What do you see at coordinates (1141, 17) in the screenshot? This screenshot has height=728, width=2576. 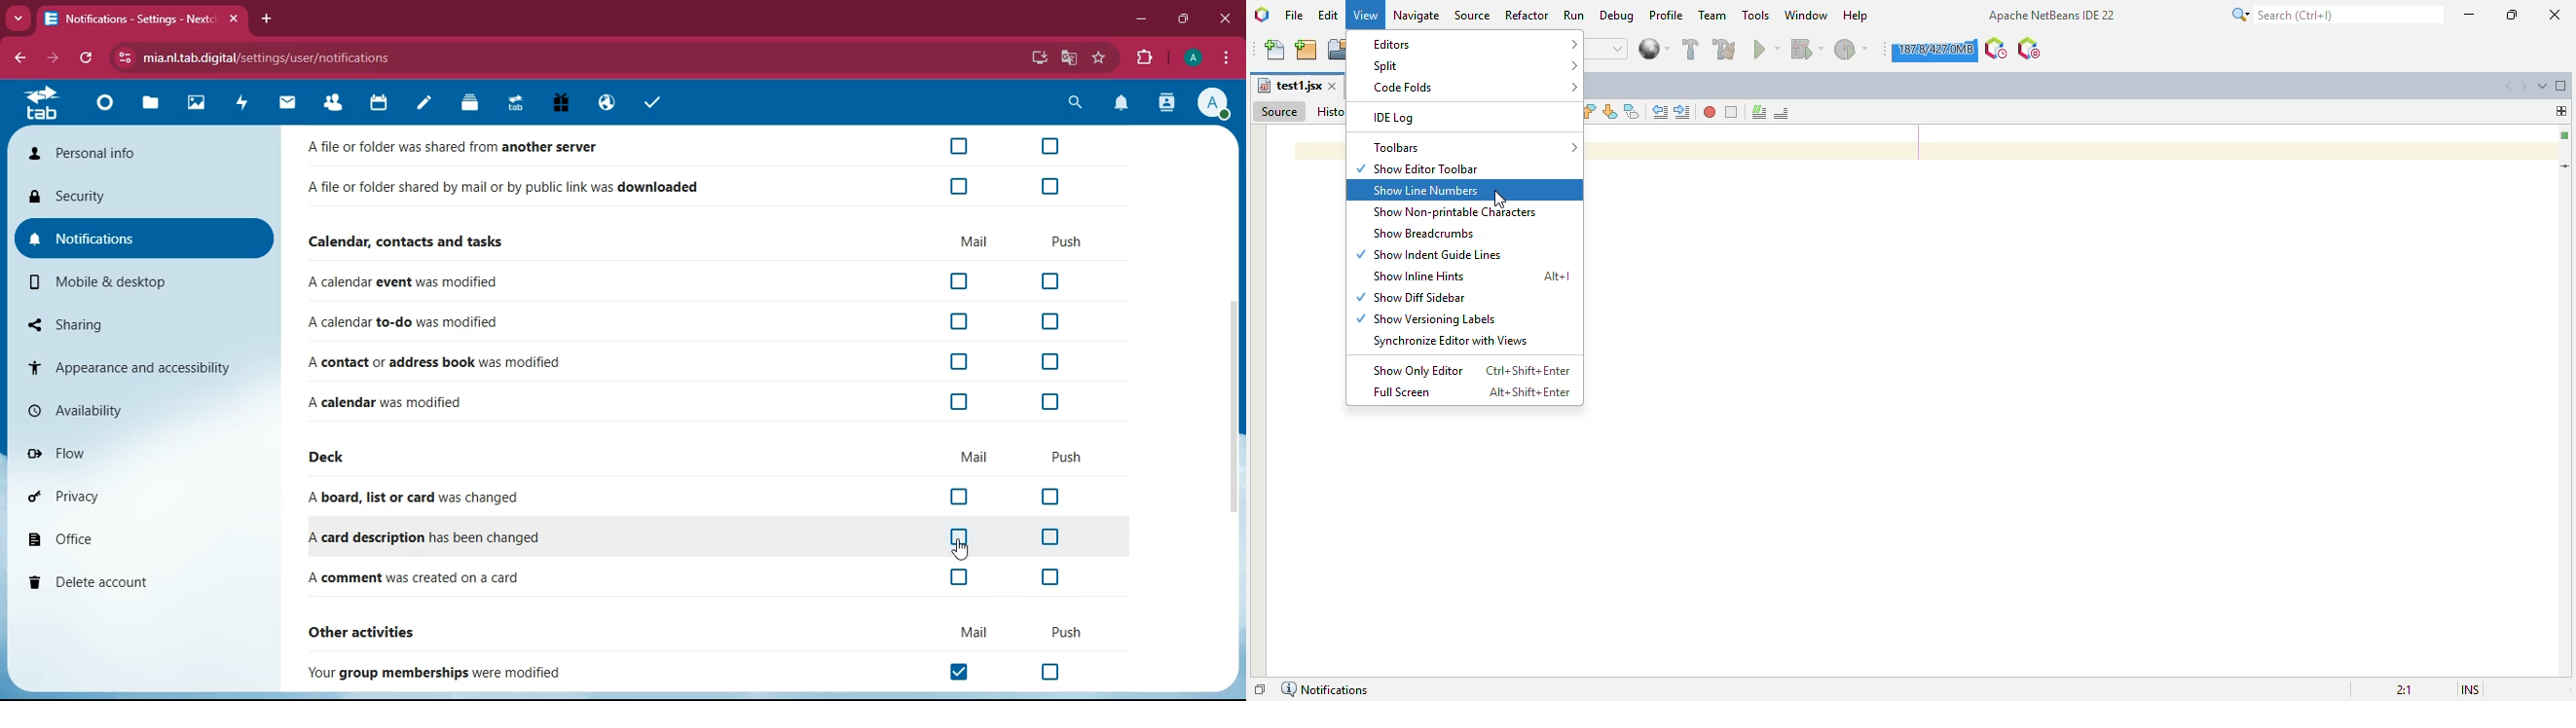 I see `minimize` at bounding box center [1141, 17].